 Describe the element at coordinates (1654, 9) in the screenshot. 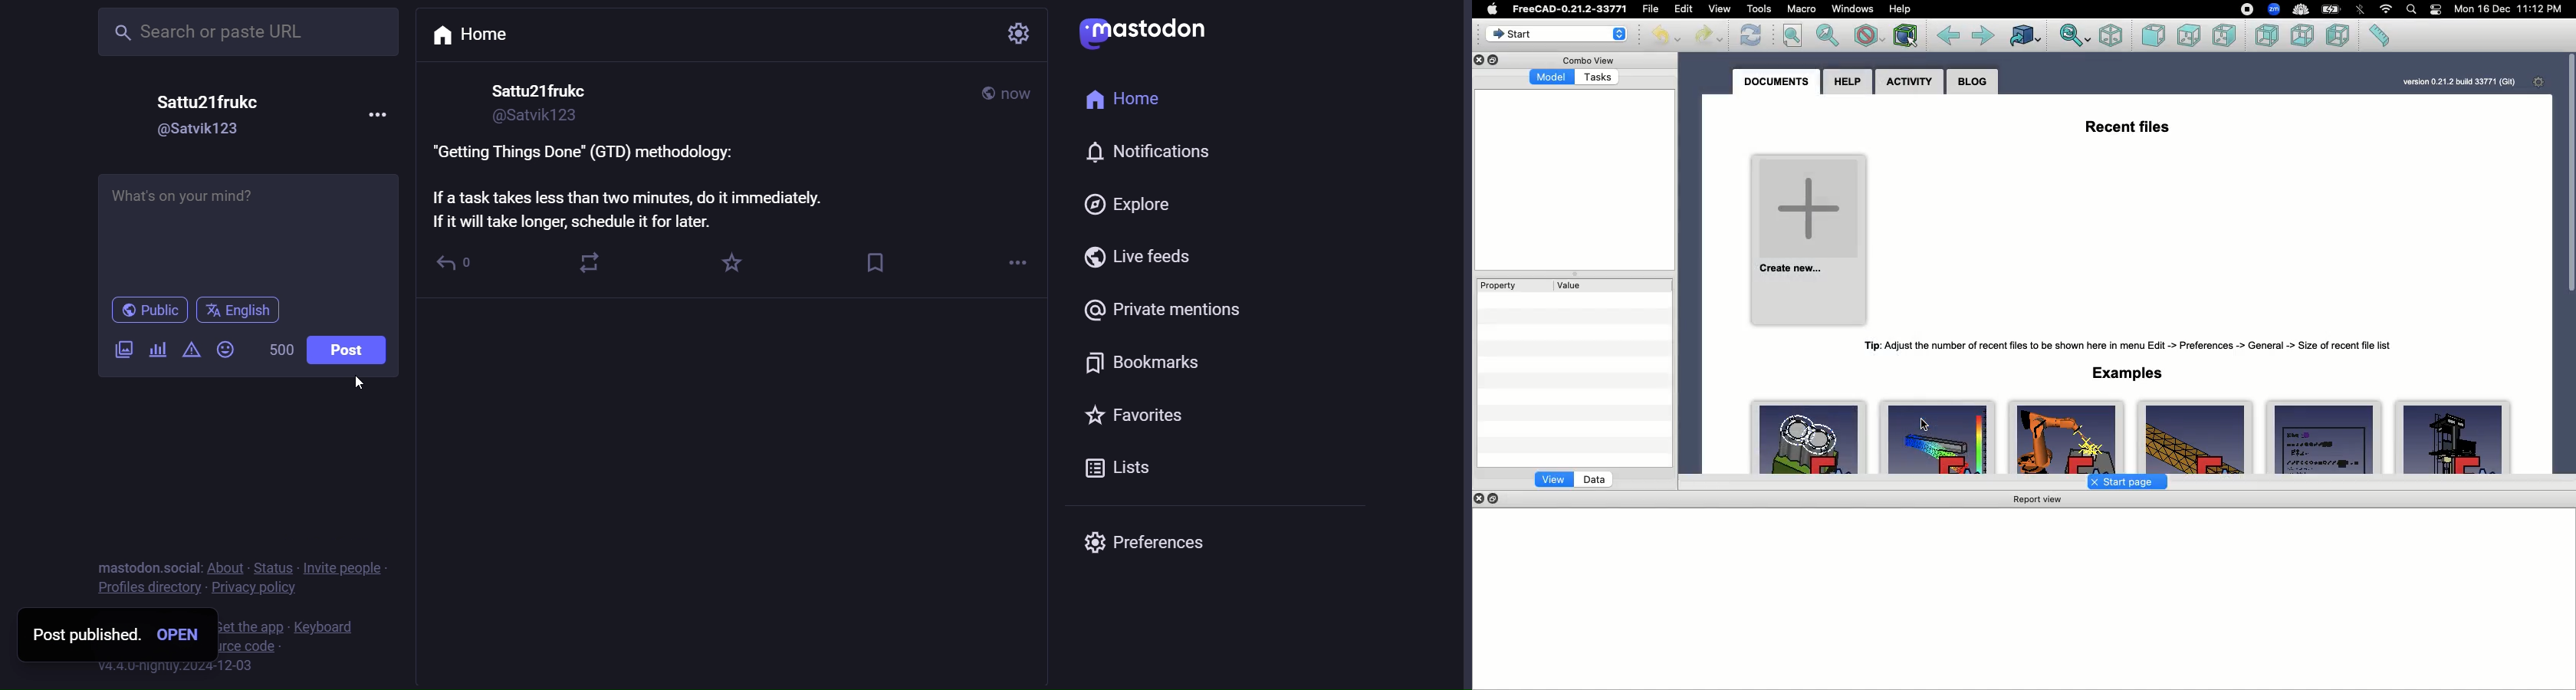

I see `File` at that location.